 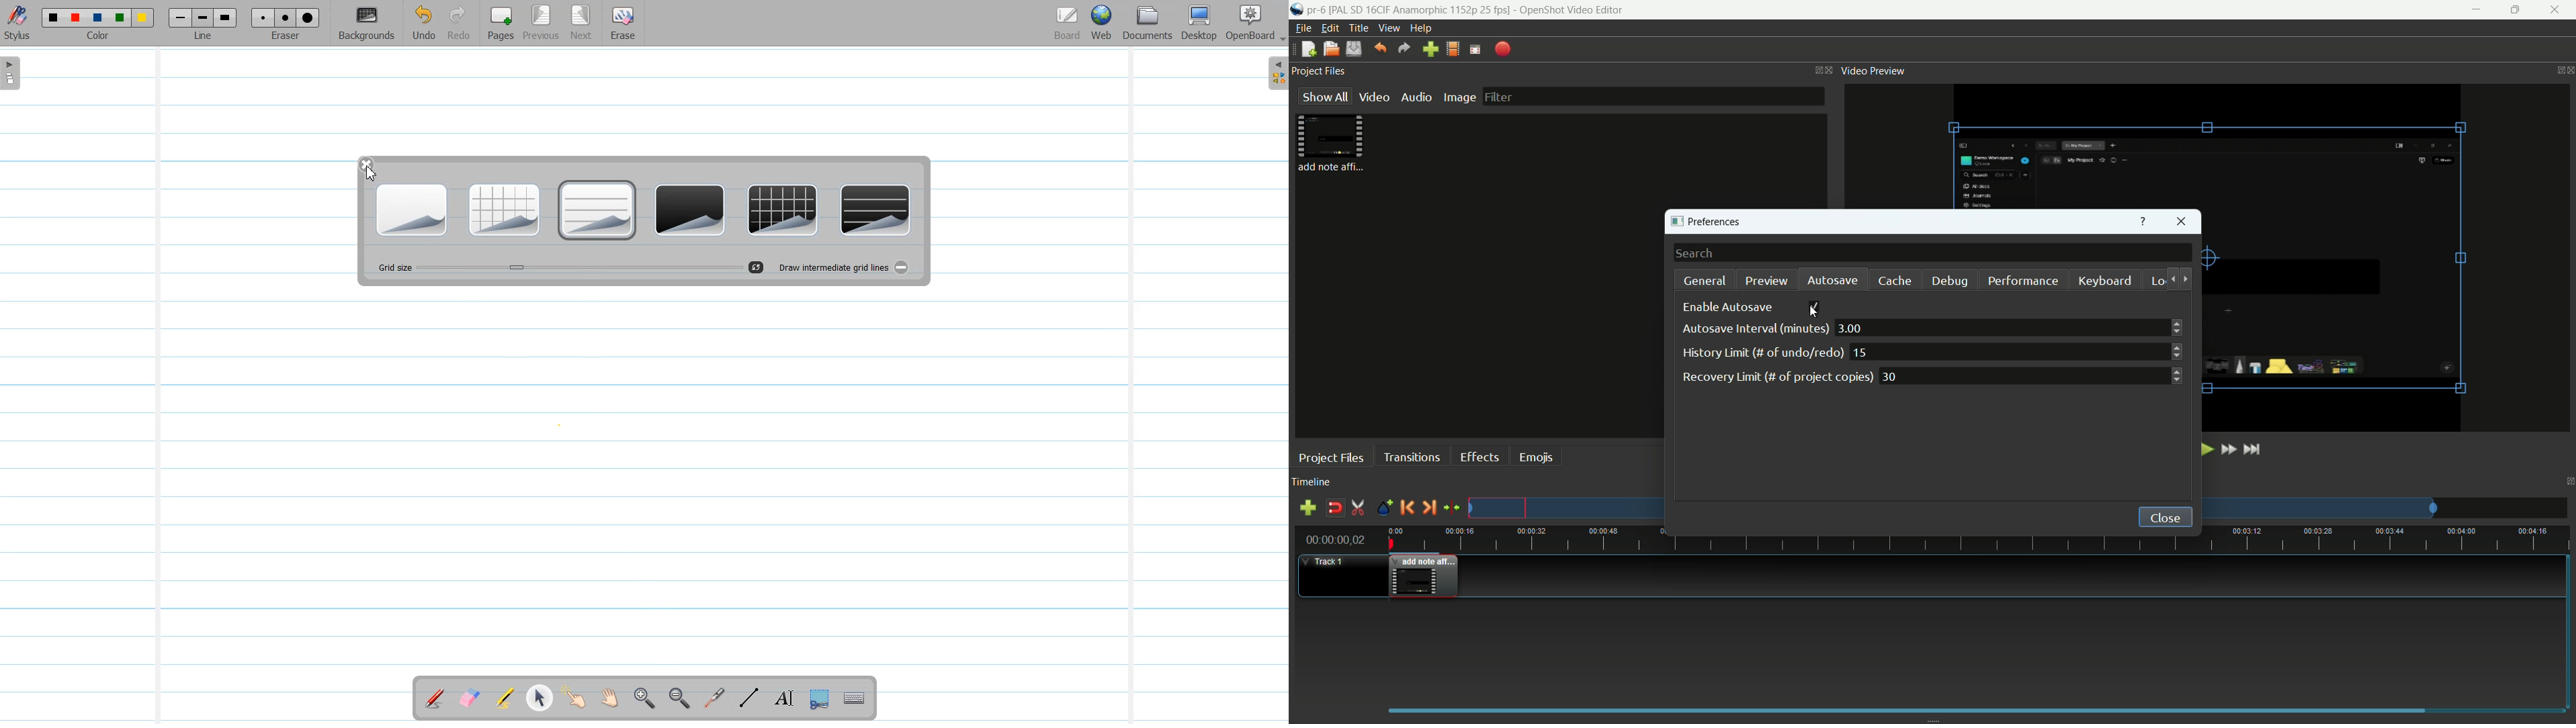 I want to click on enable autosave, so click(x=1729, y=308).